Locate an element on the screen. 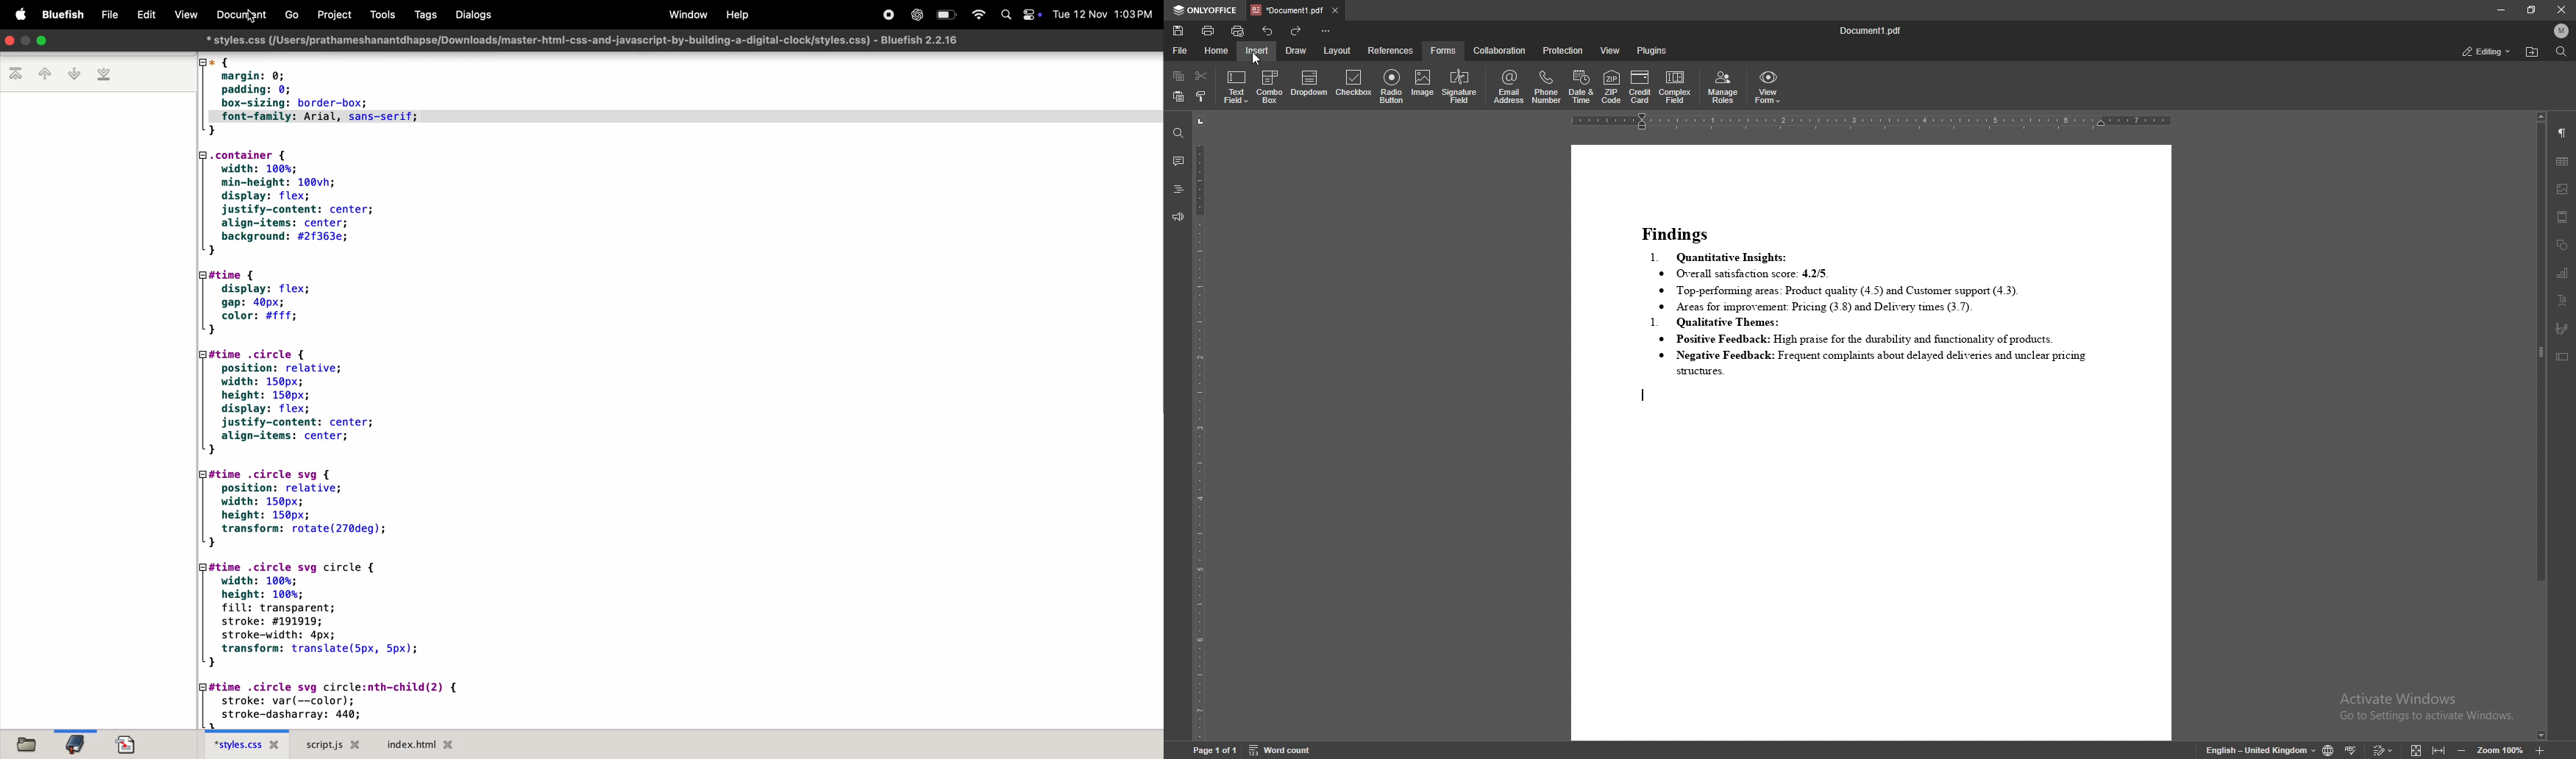 The image size is (2576, 784). file is located at coordinates (1181, 50).